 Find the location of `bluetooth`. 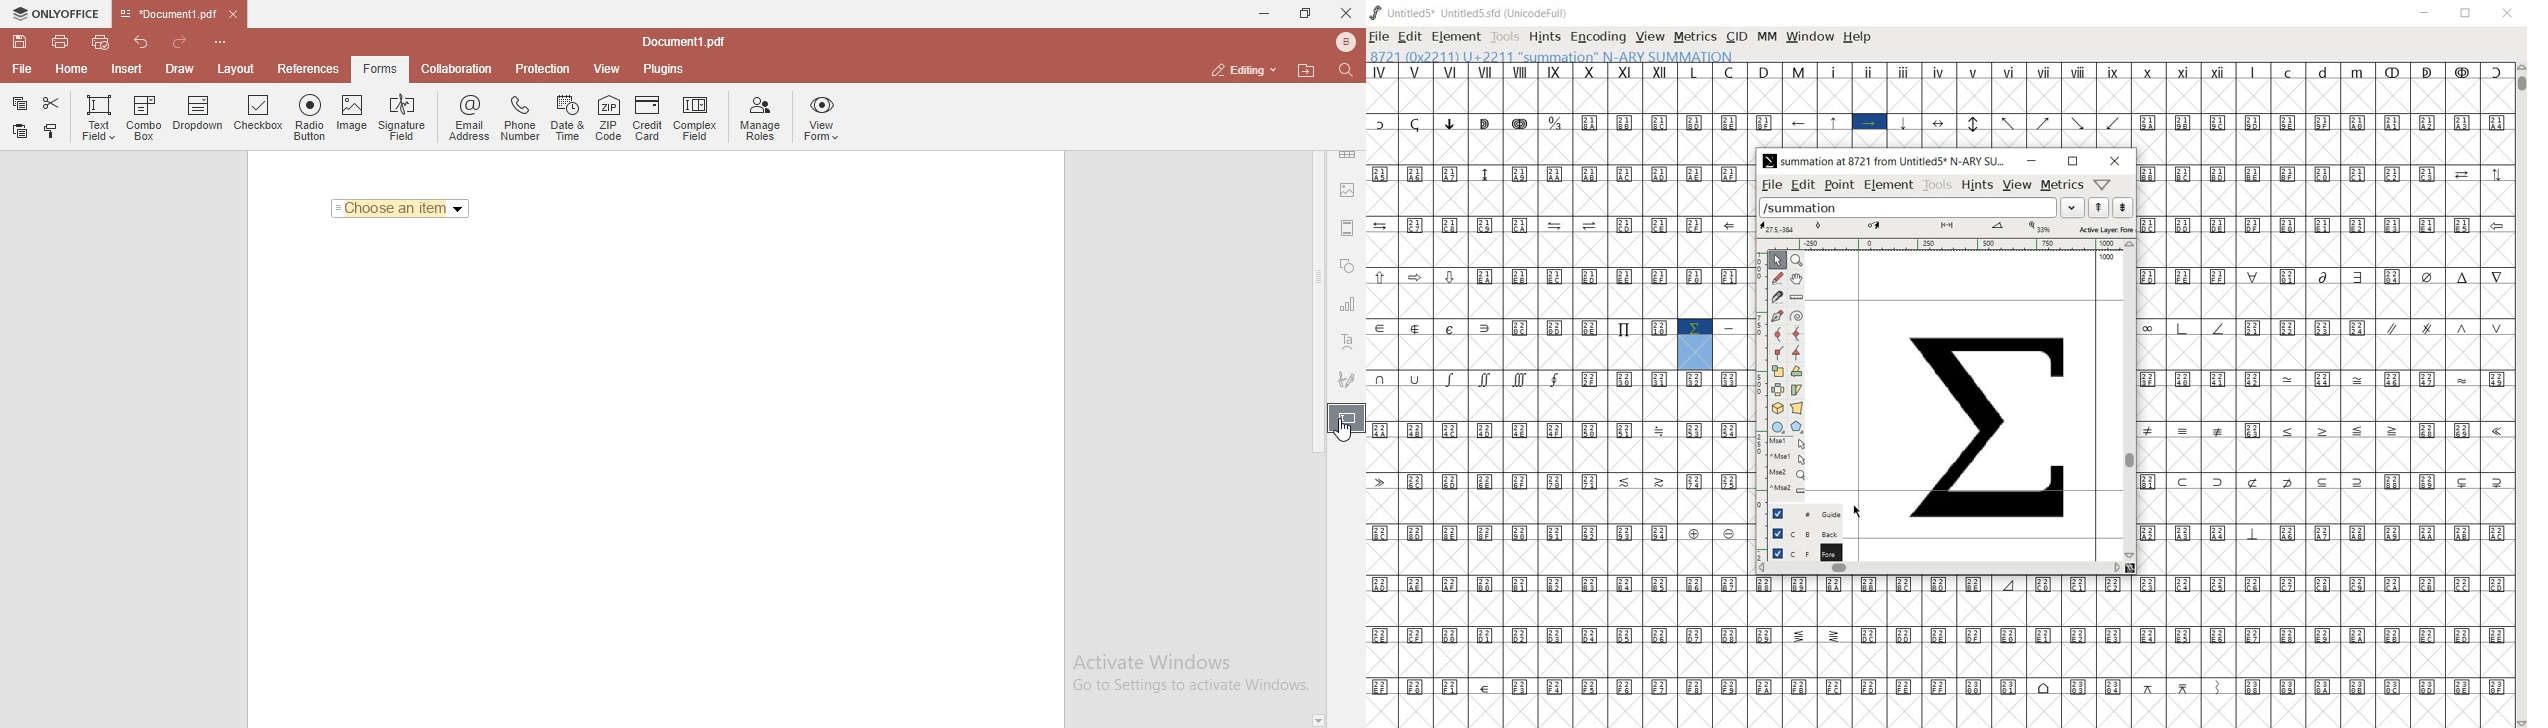

bluetooth is located at coordinates (1340, 42).